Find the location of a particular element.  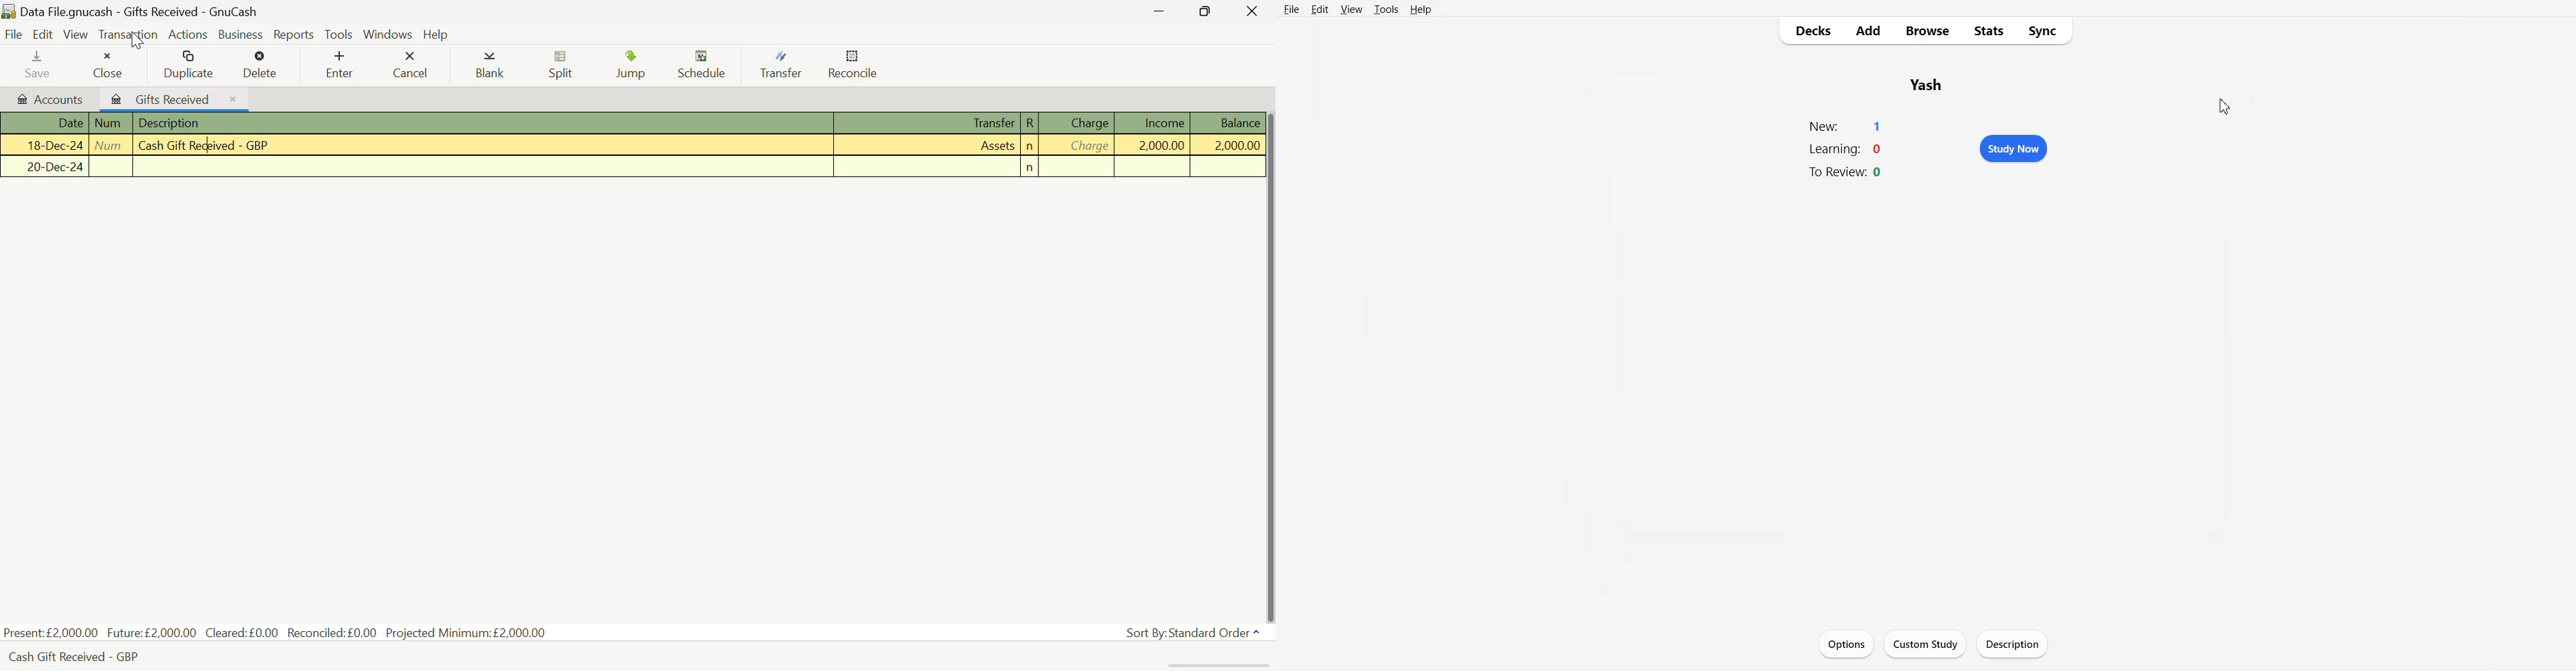

Present is located at coordinates (51, 632).